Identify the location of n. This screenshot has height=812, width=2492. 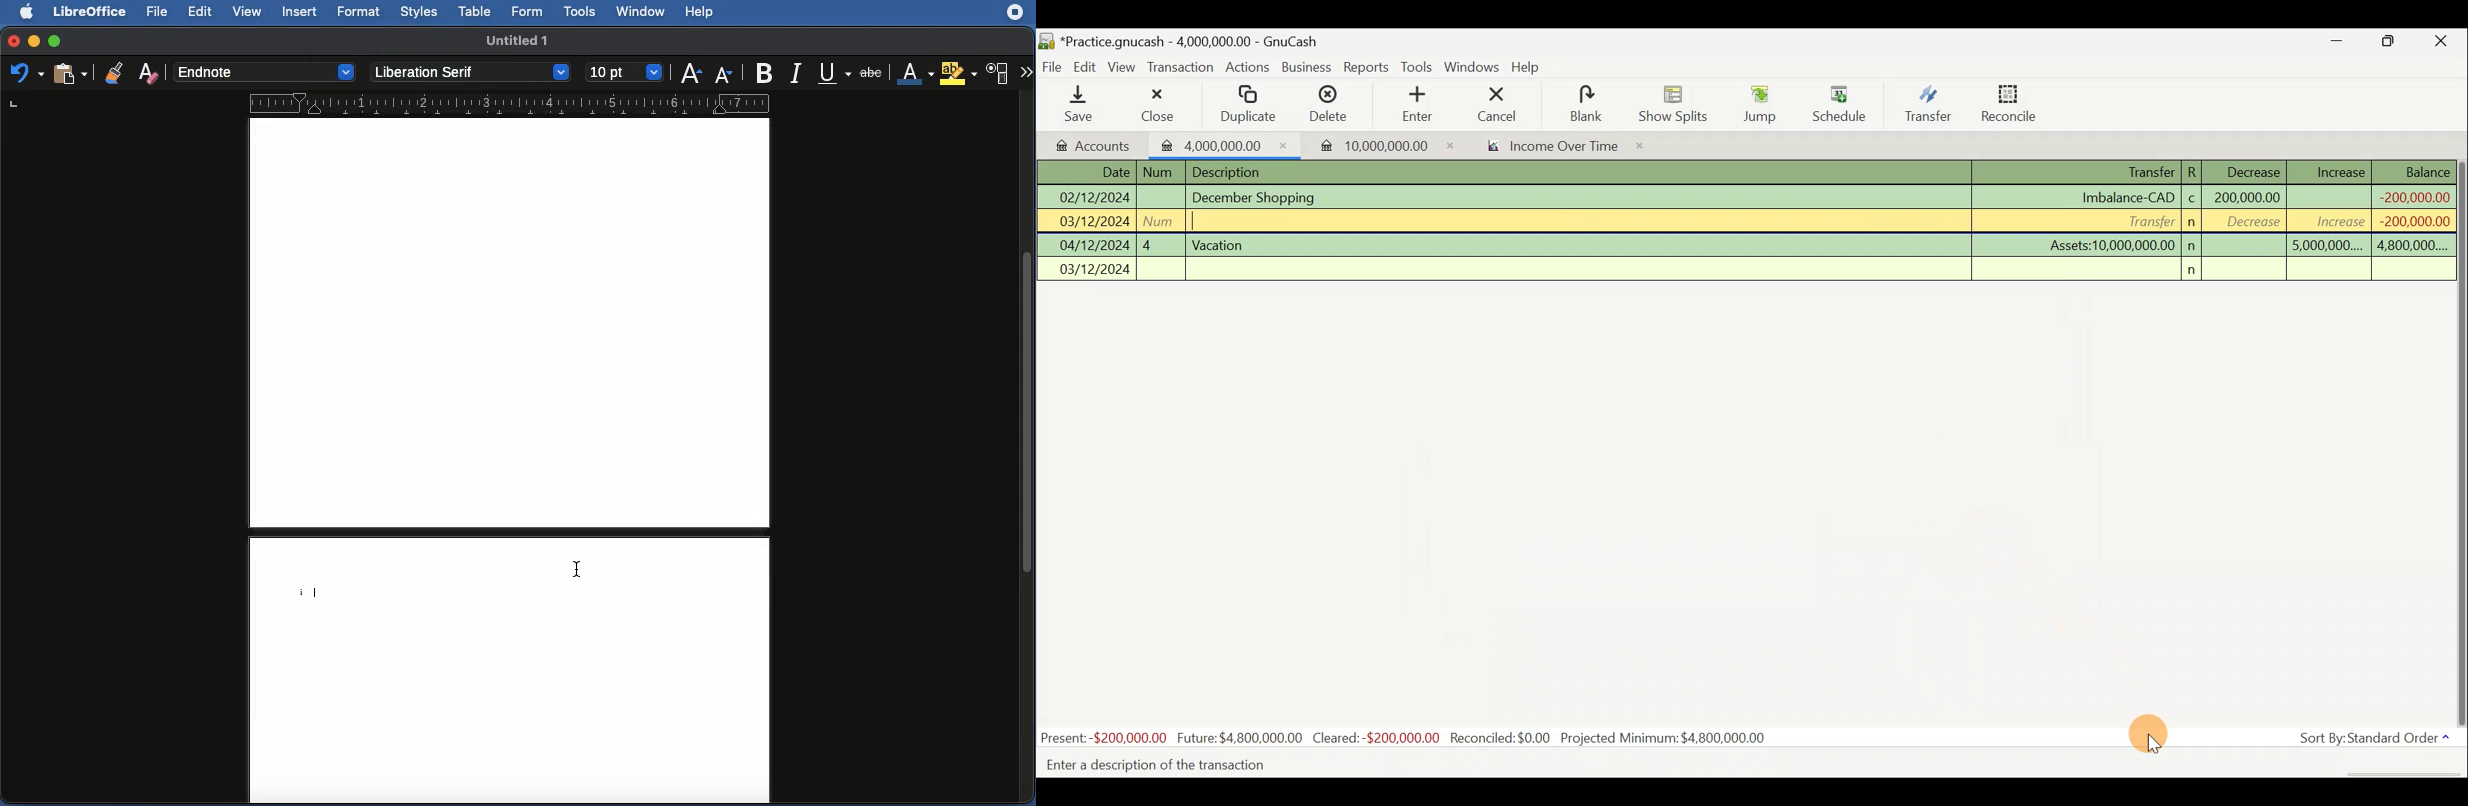
(2194, 222).